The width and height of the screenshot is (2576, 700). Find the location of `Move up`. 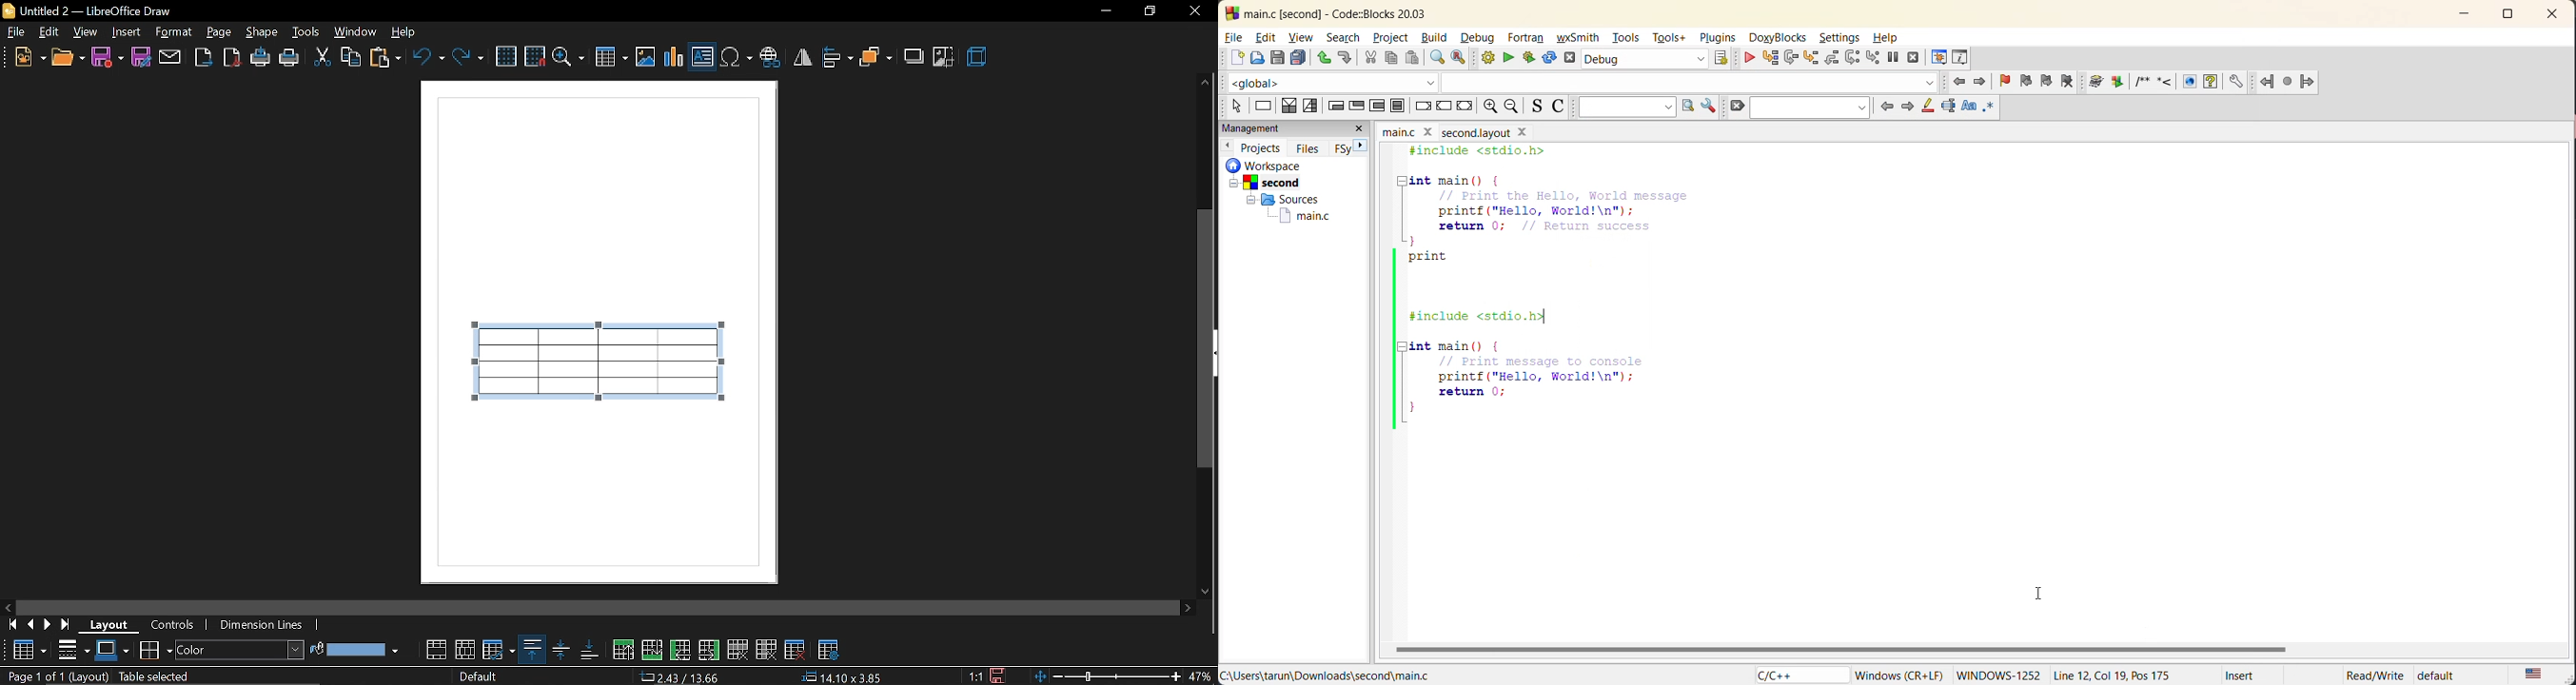

Move up is located at coordinates (1205, 80).